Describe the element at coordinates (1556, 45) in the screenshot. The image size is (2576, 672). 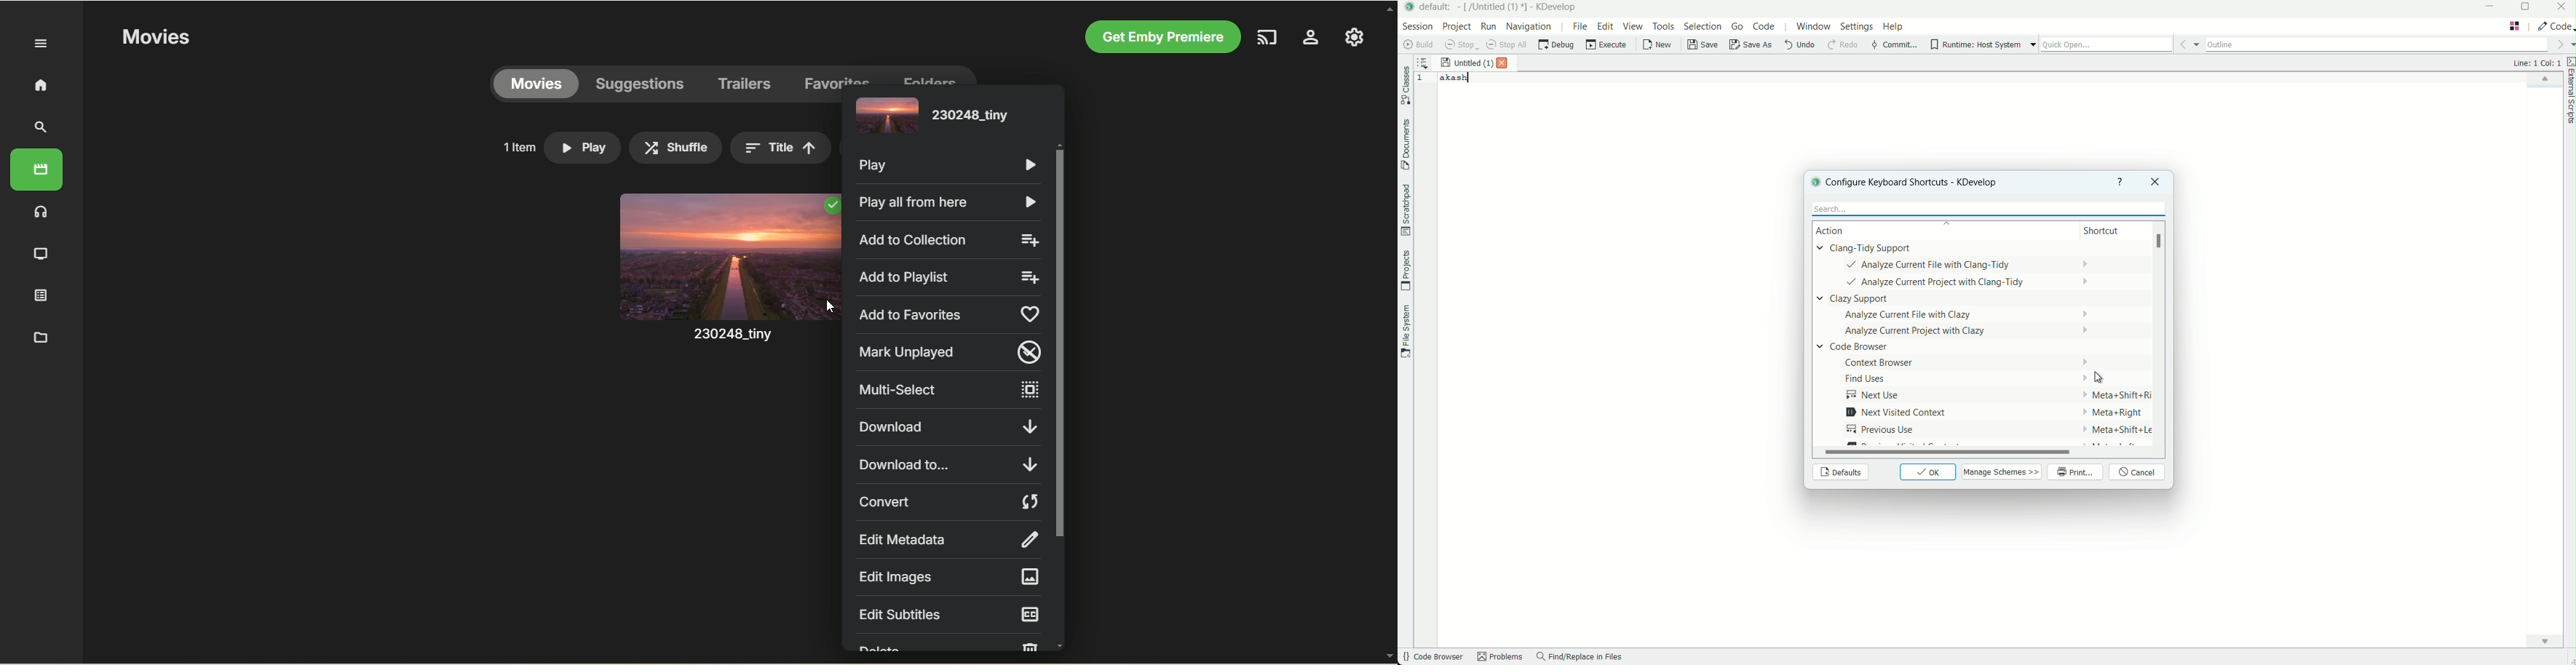
I see `debug` at that location.